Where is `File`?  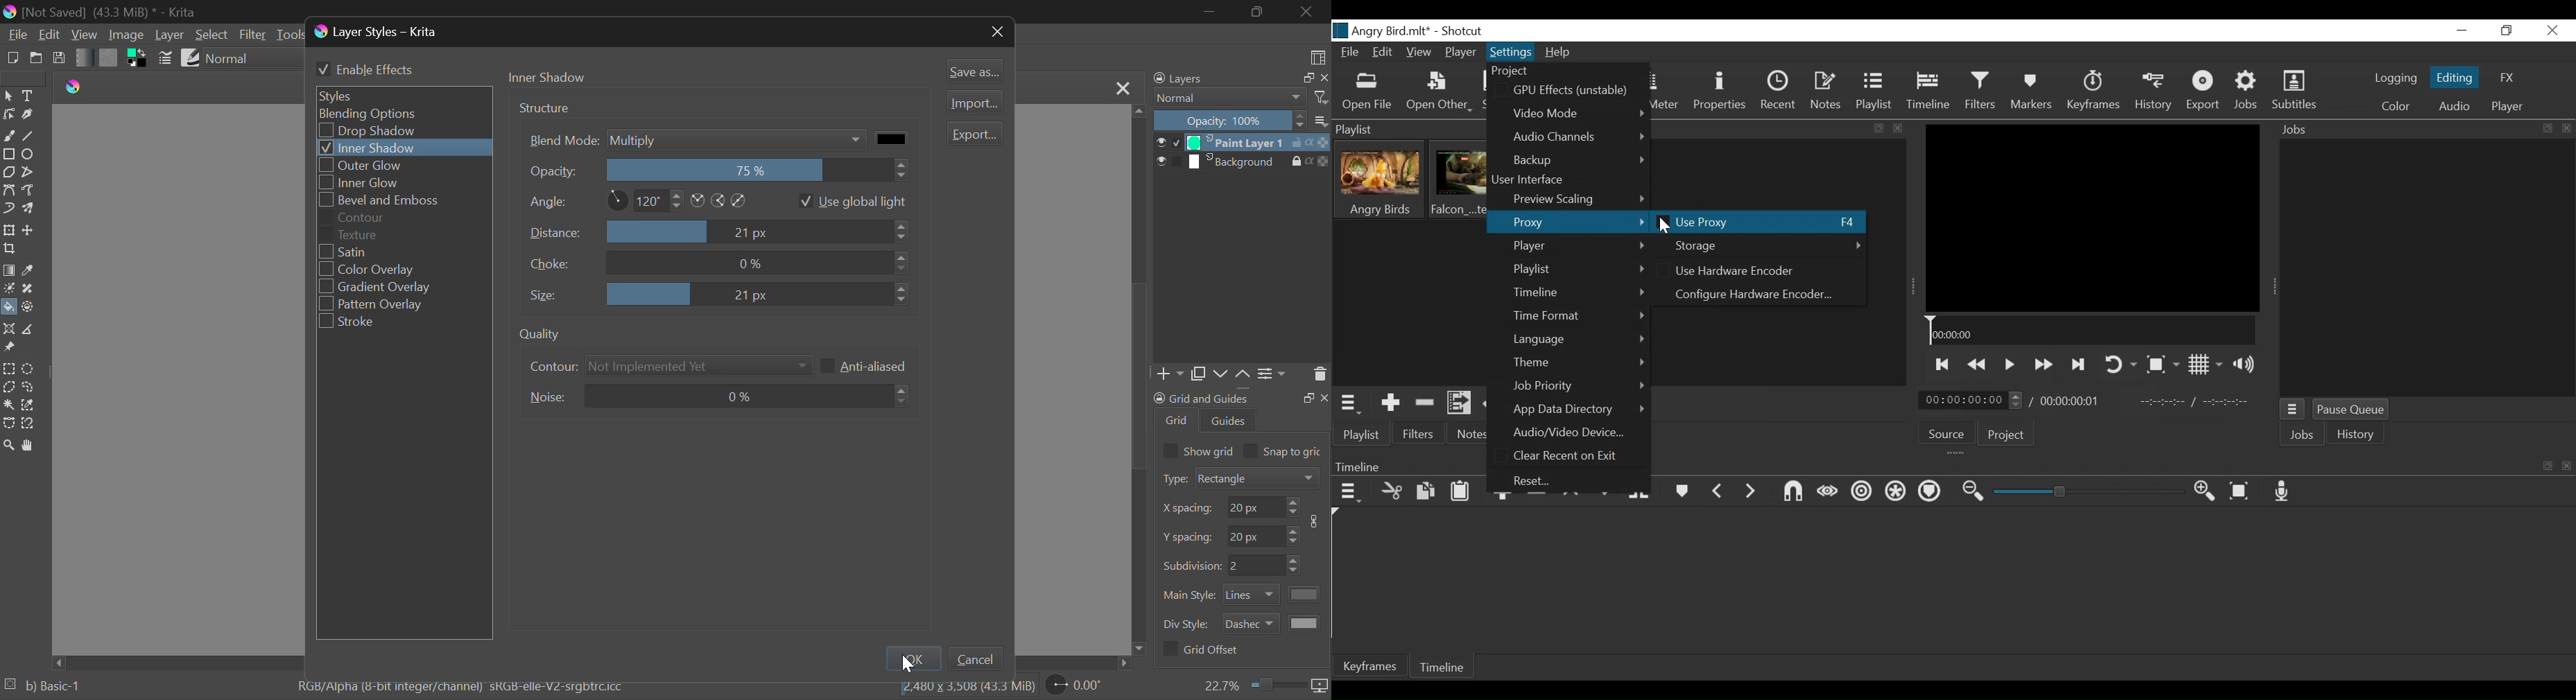 File is located at coordinates (1350, 52).